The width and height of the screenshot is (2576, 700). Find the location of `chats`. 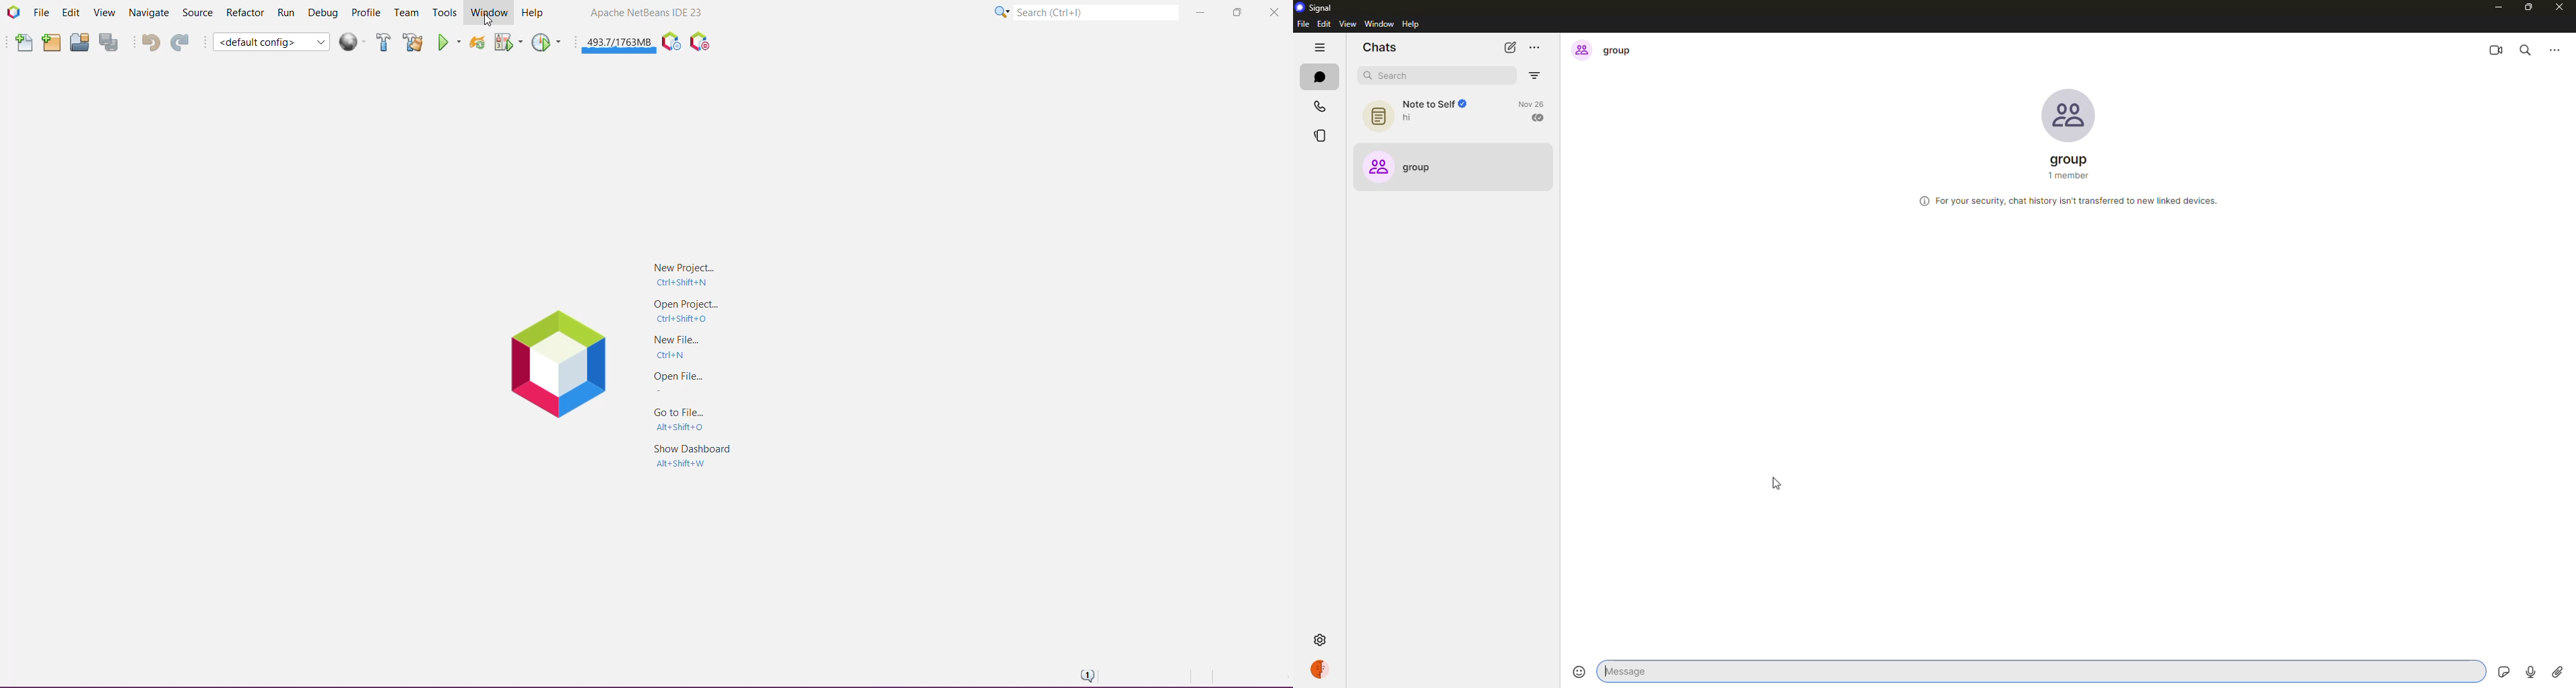

chats is located at coordinates (1318, 77).